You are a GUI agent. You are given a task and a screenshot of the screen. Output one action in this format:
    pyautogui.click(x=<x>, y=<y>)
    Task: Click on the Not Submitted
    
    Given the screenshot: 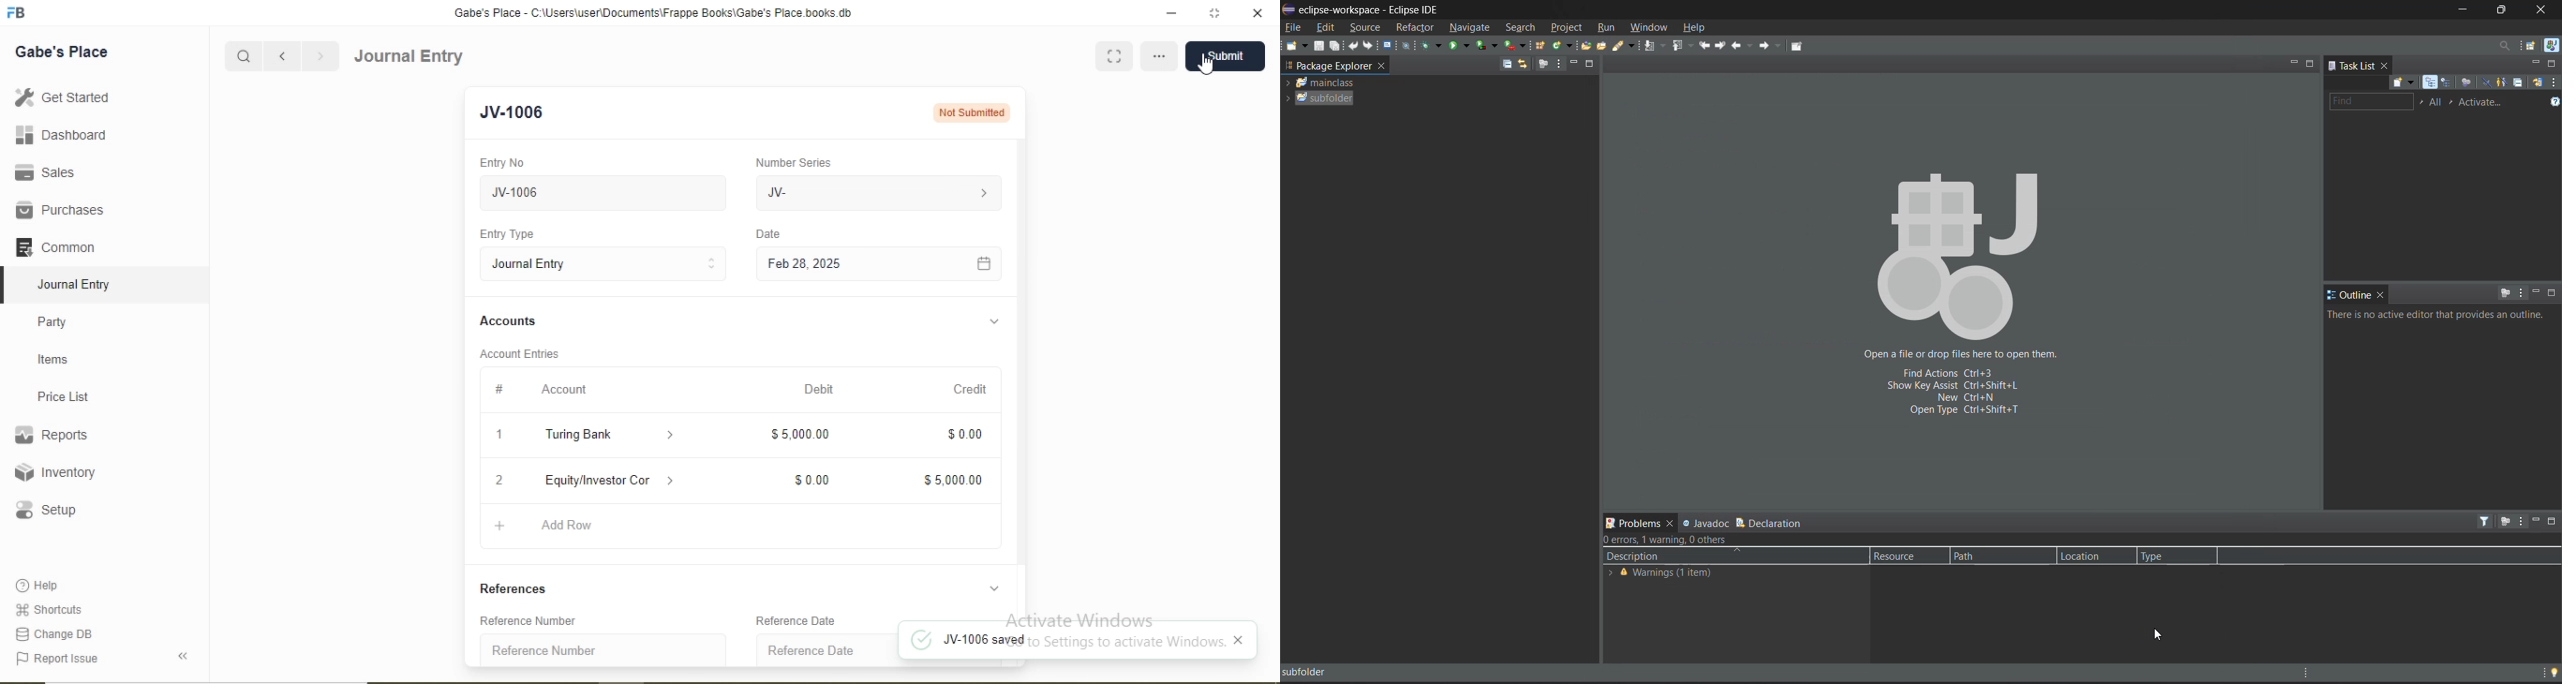 What is the action you would take?
    pyautogui.click(x=971, y=112)
    